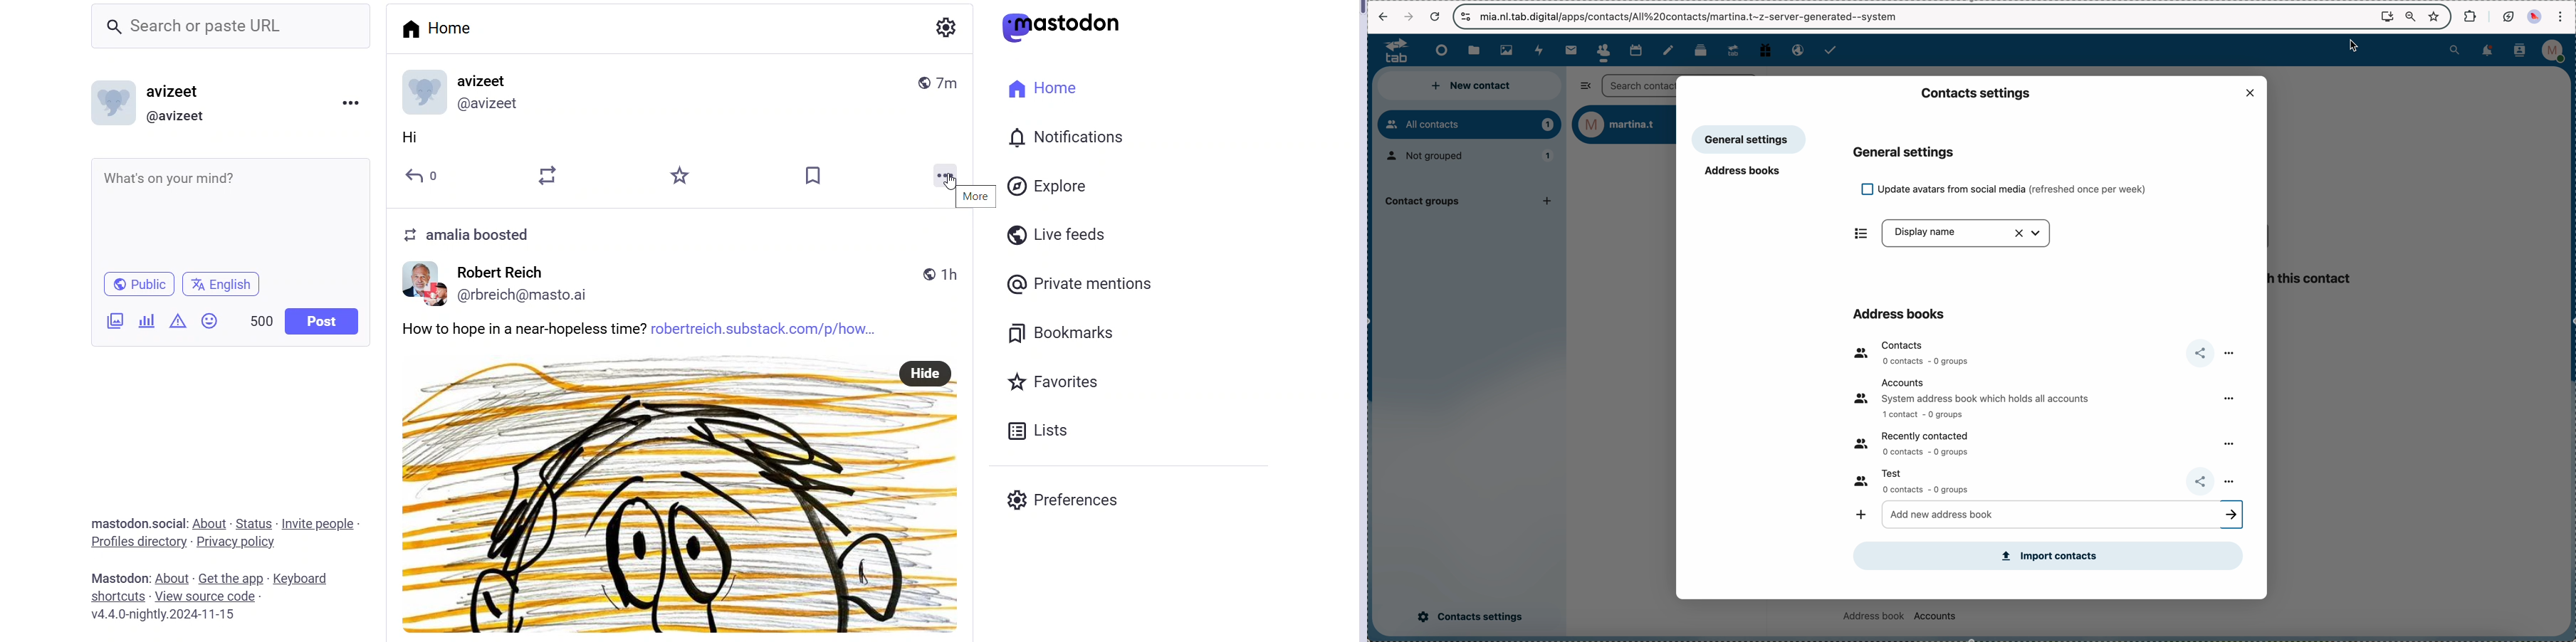 This screenshot has height=644, width=2576. I want to click on profile, so click(2553, 51).